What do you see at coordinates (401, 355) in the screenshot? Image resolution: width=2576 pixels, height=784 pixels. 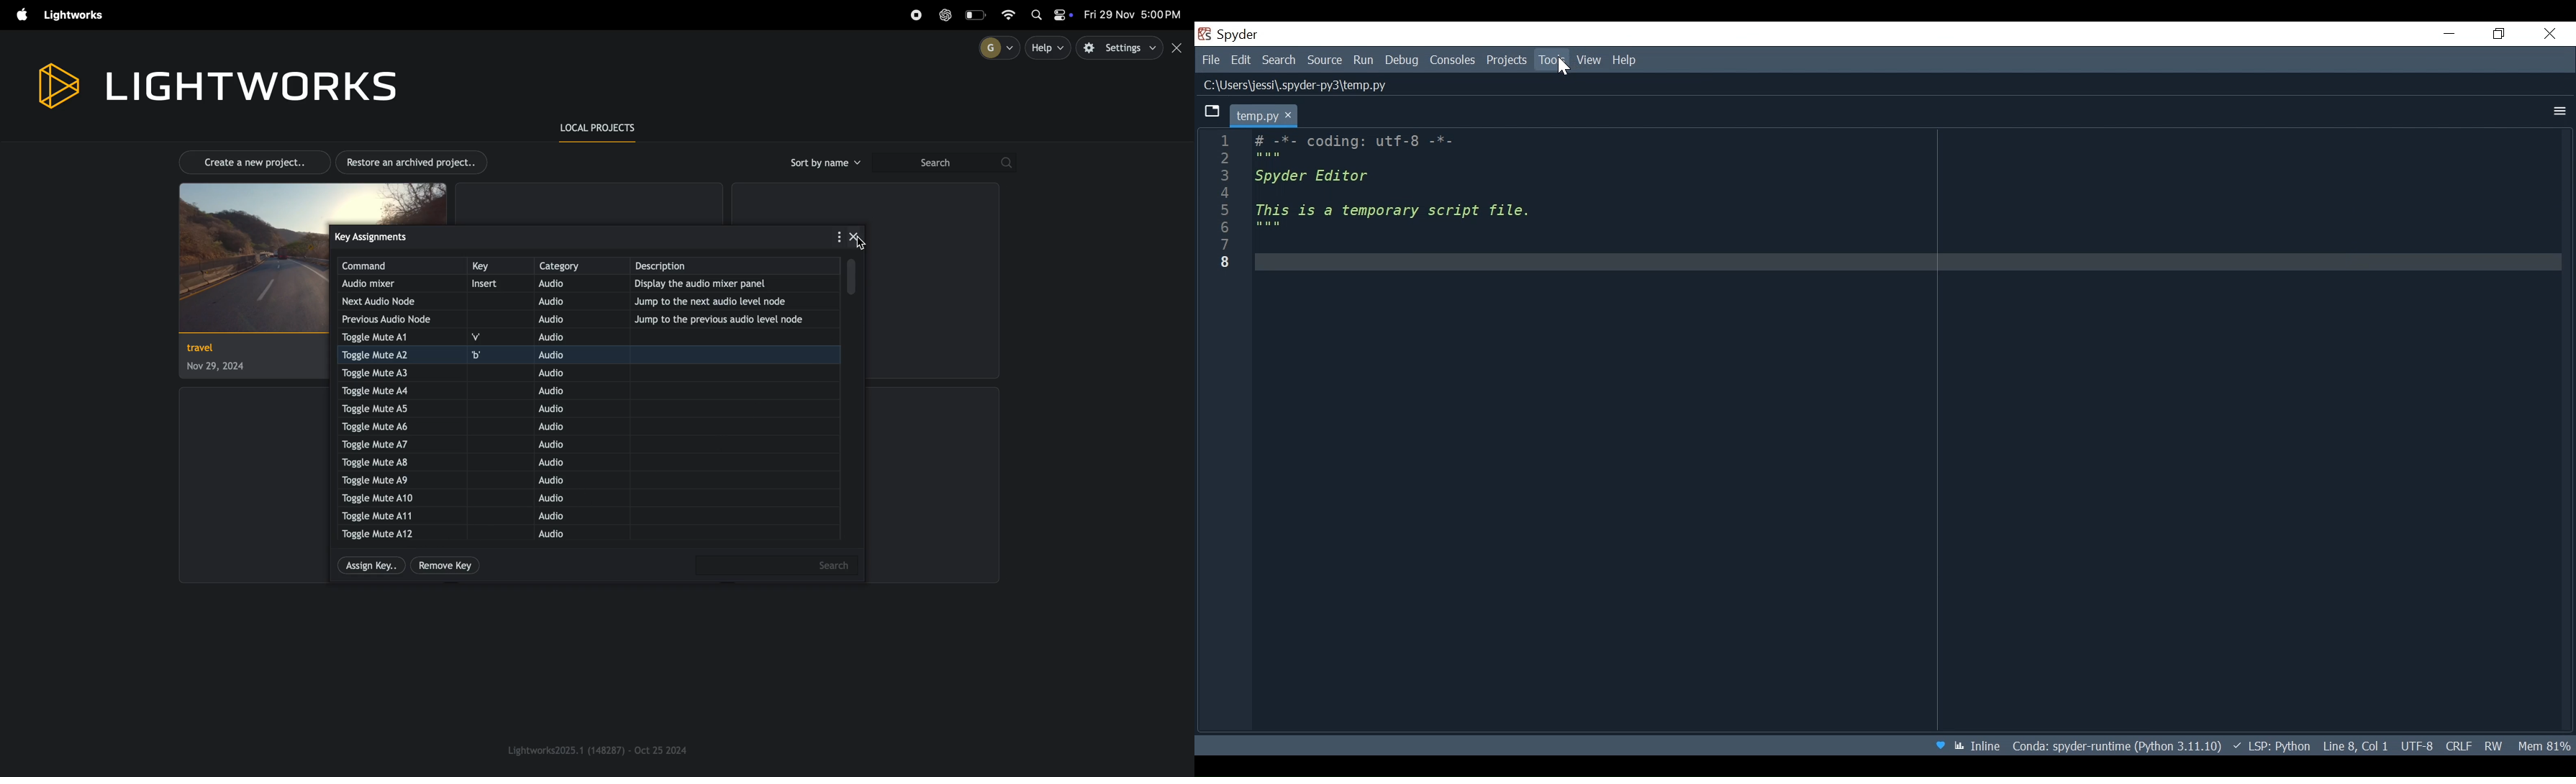 I see `toggle mute A2` at bounding box center [401, 355].